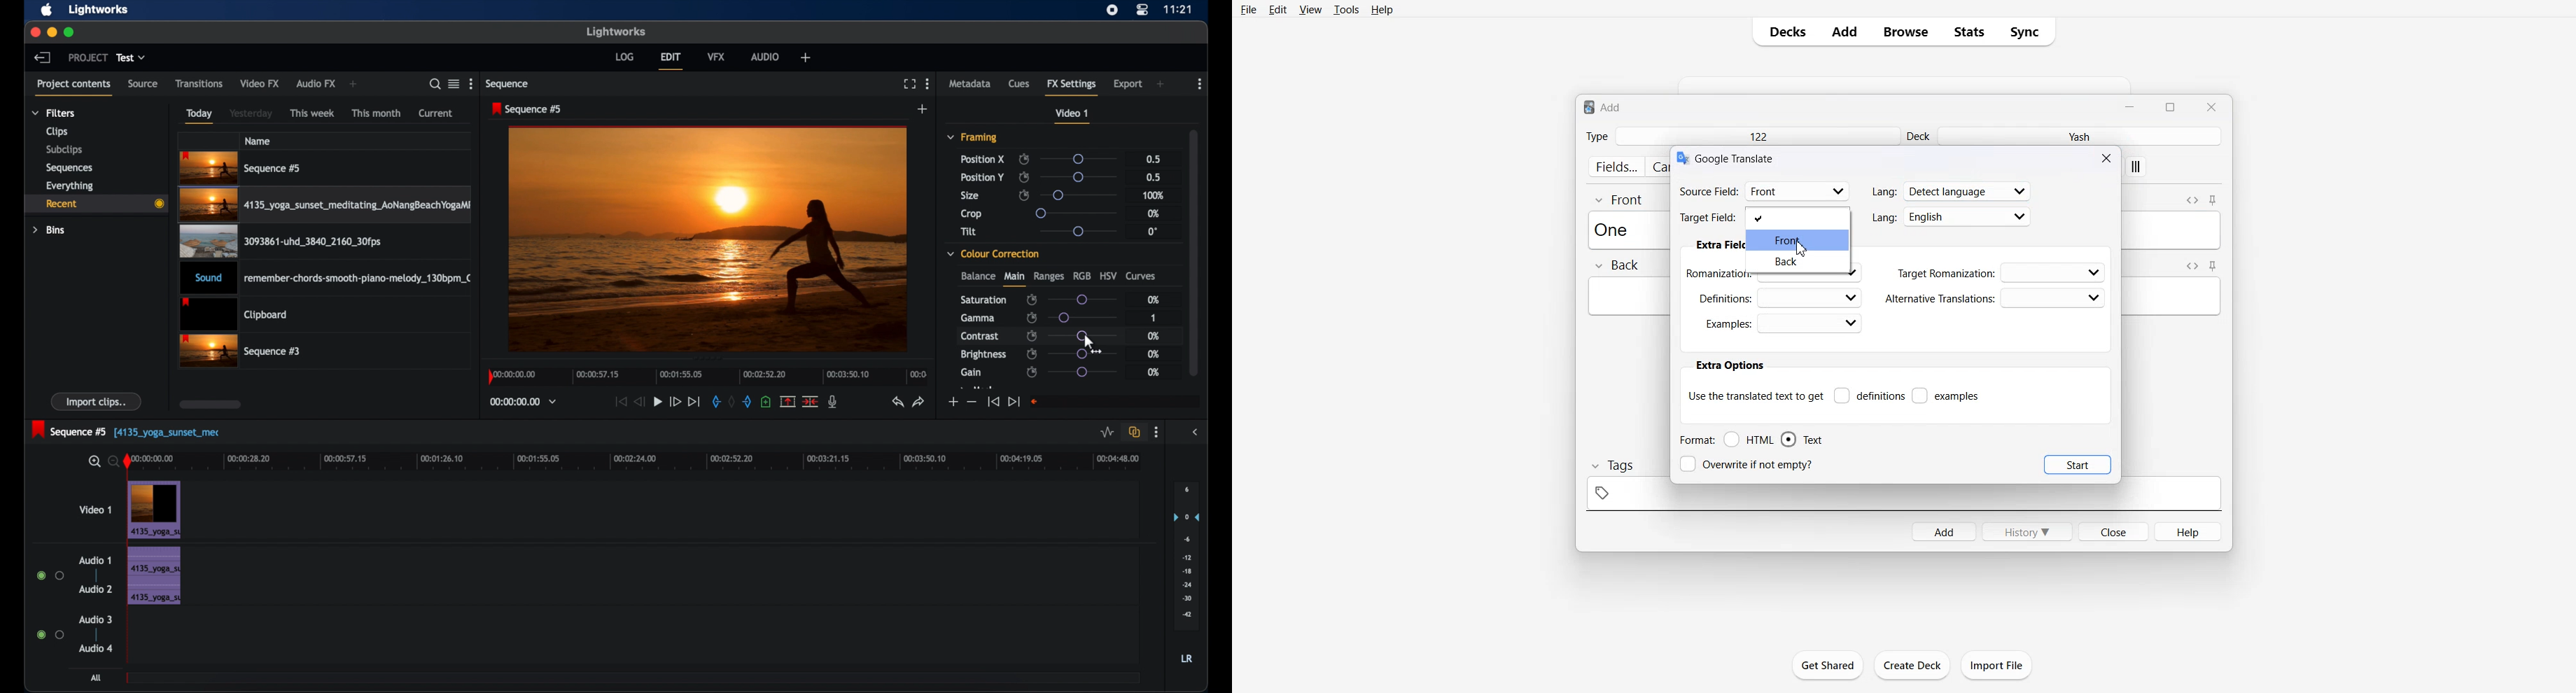 This screenshot has width=2576, height=700. What do you see at coordinates (896, 402) in the screenshot?
I see `undo` at bounding box center [896, 402].